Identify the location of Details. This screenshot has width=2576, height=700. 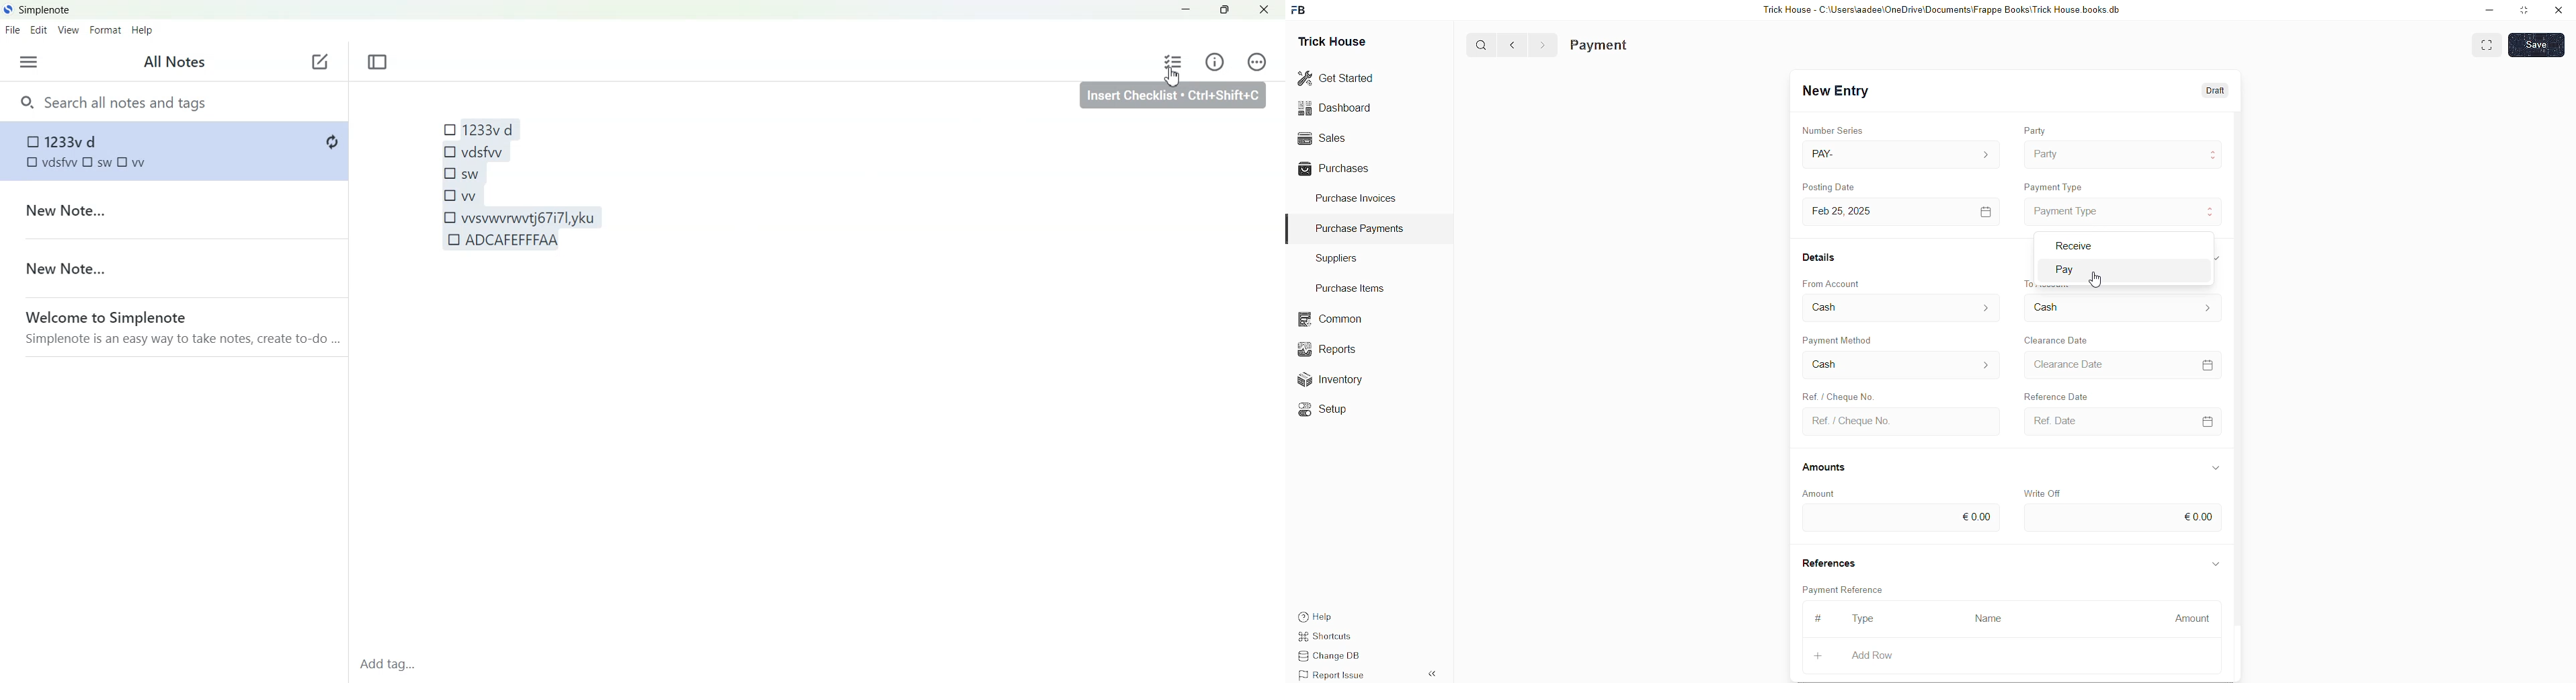
(1822, 256).